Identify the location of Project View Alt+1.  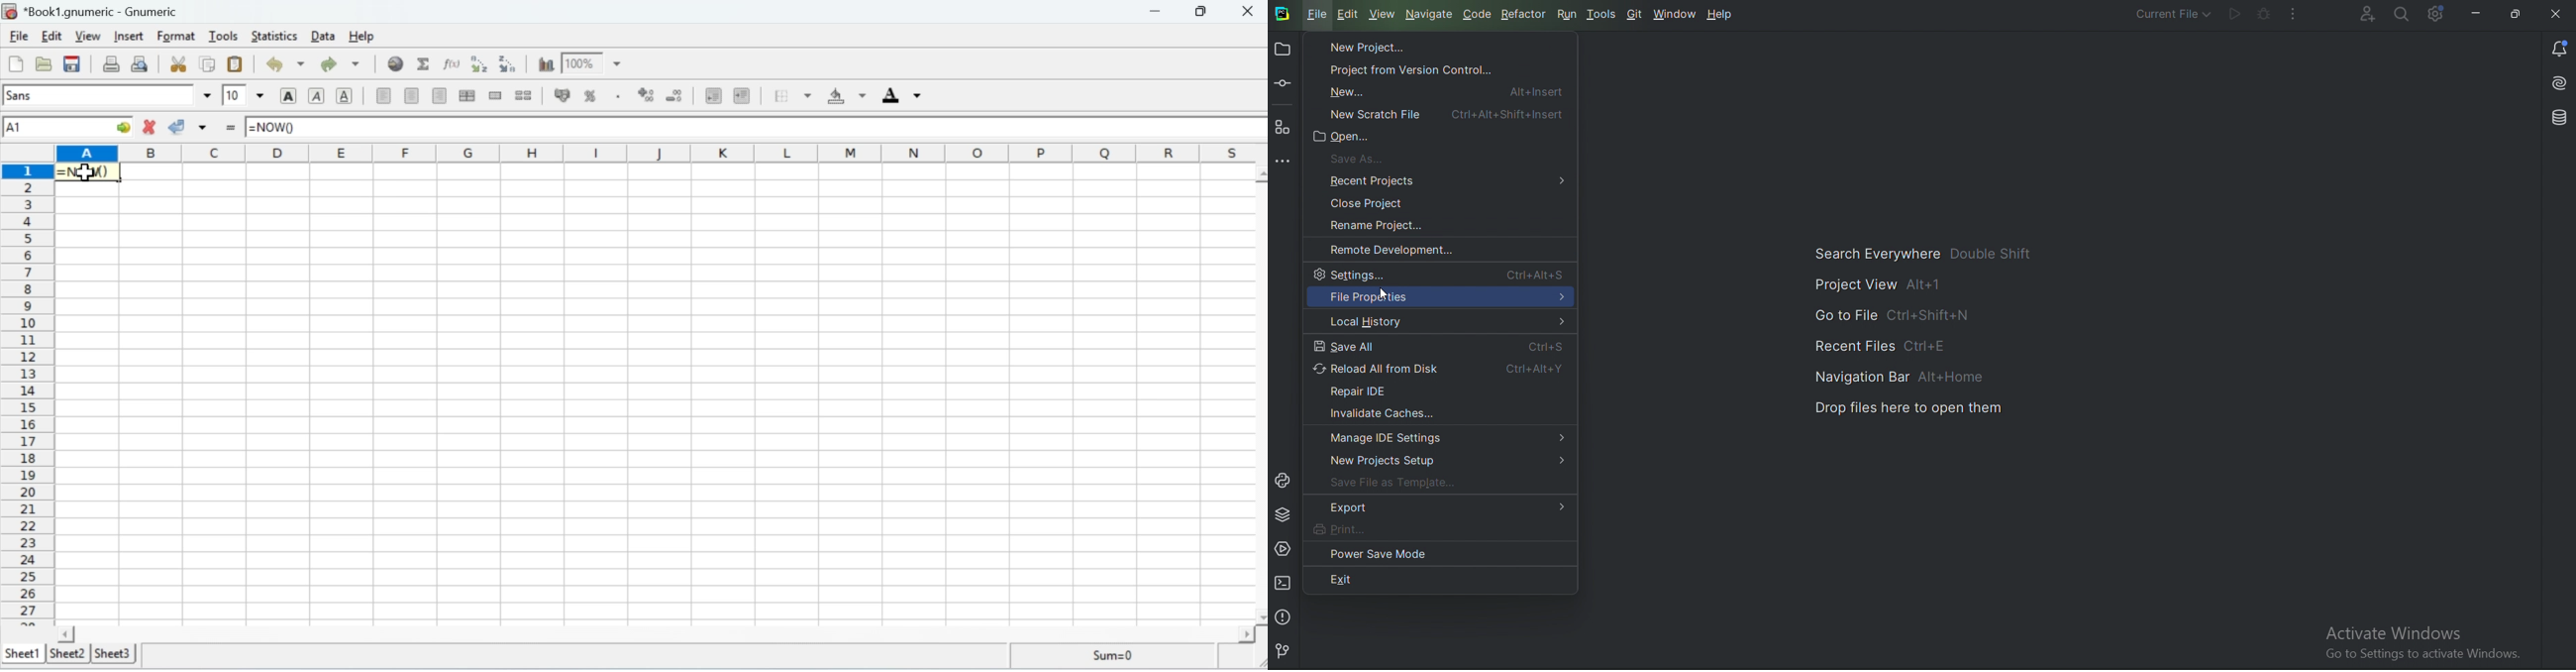
(1885, 286).